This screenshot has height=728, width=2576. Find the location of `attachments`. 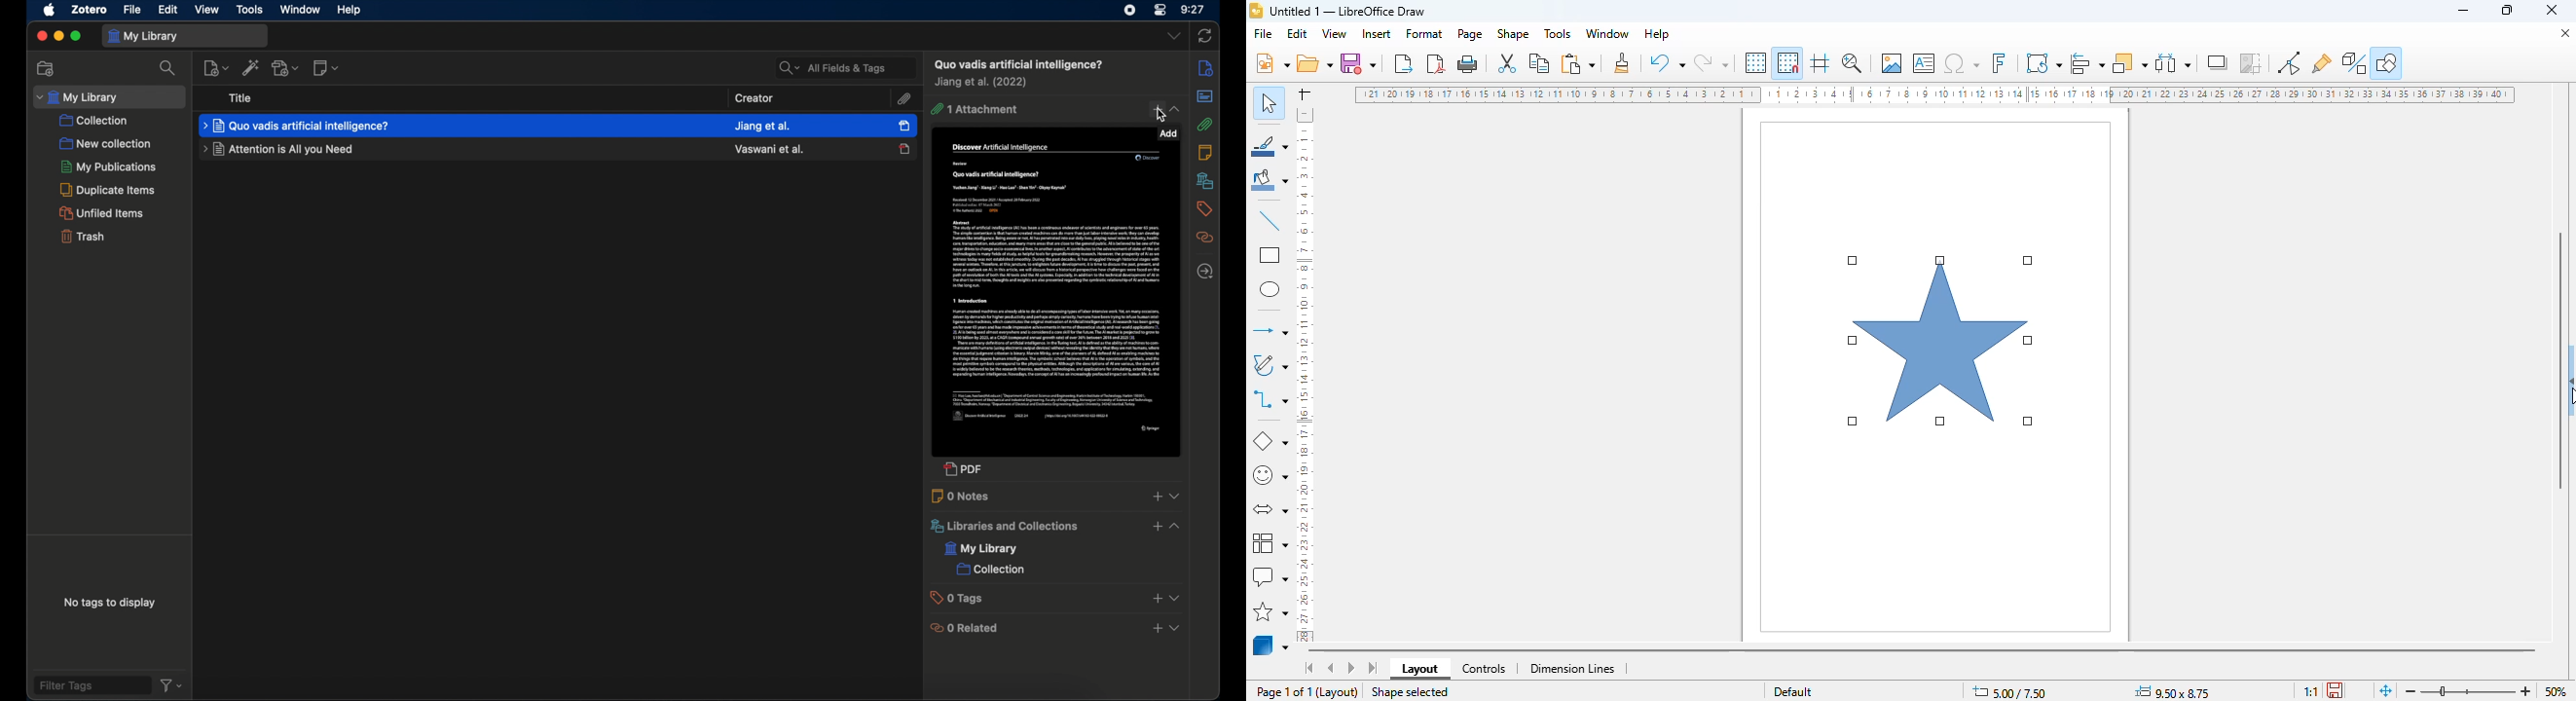

attachments is located at coordinates (904, 99).